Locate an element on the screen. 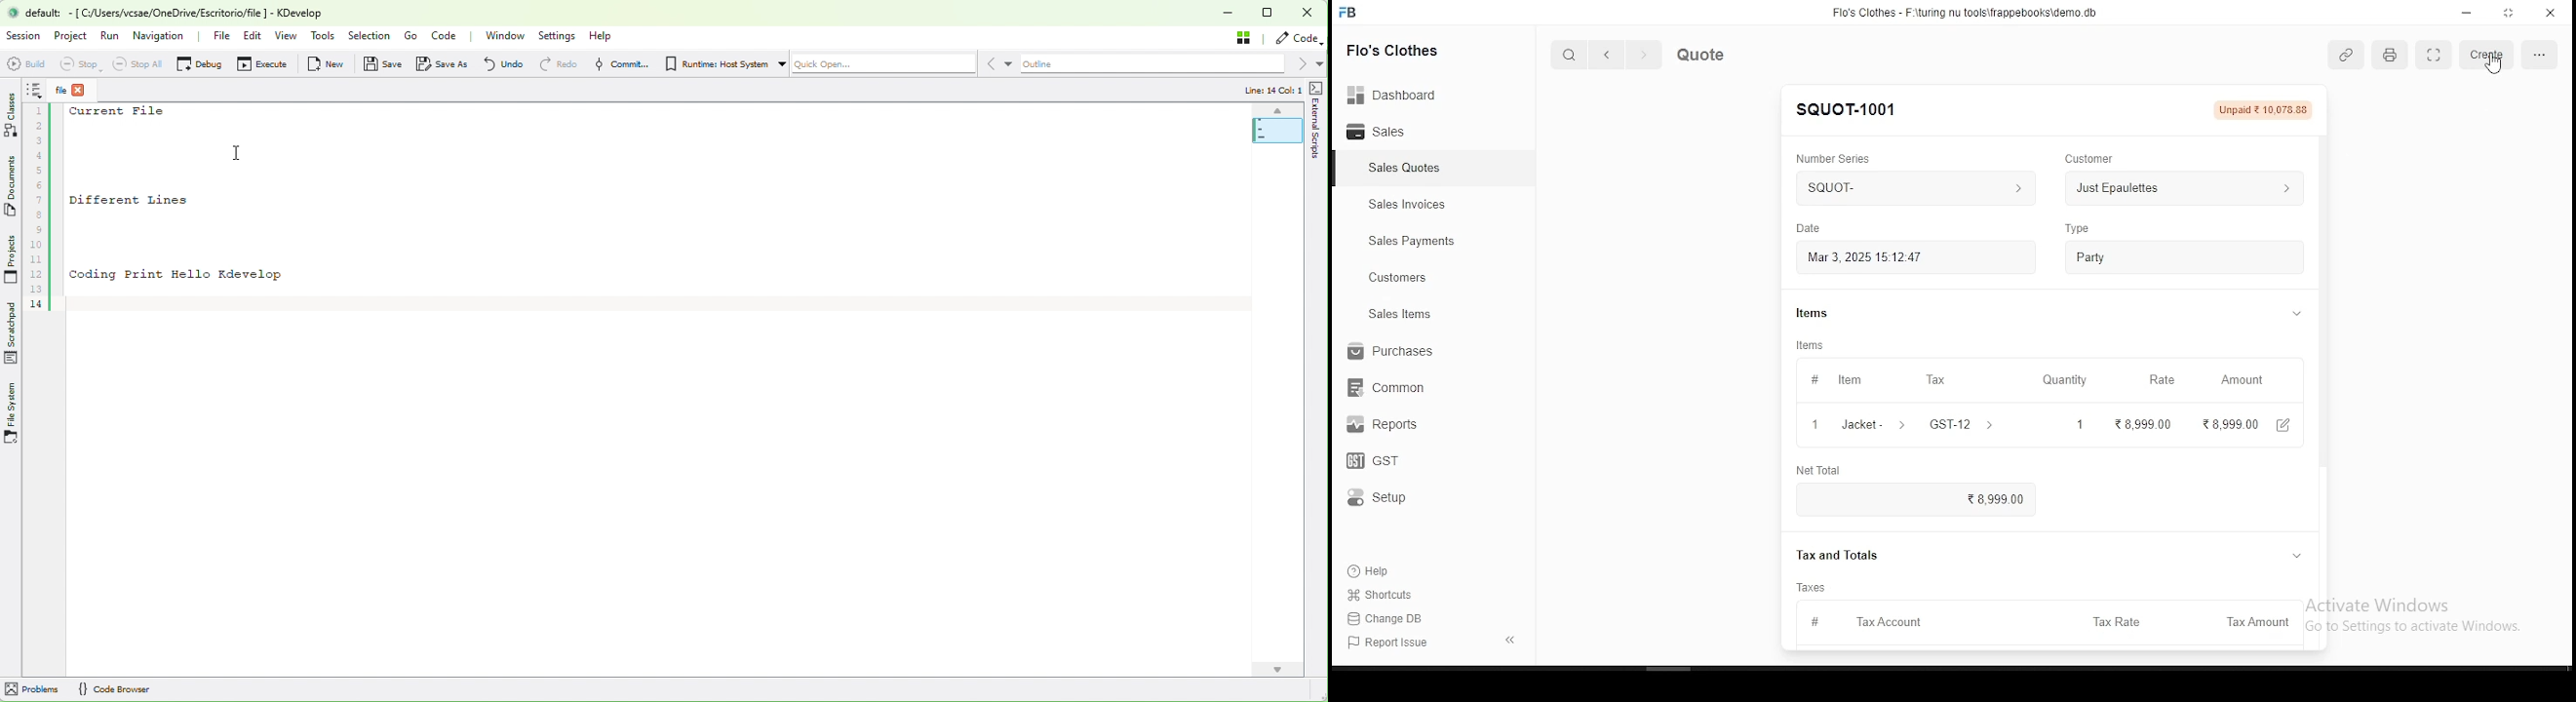 This screenshot has height=728, width=2576. GST-12 > is located at coordinates (1965, 424).